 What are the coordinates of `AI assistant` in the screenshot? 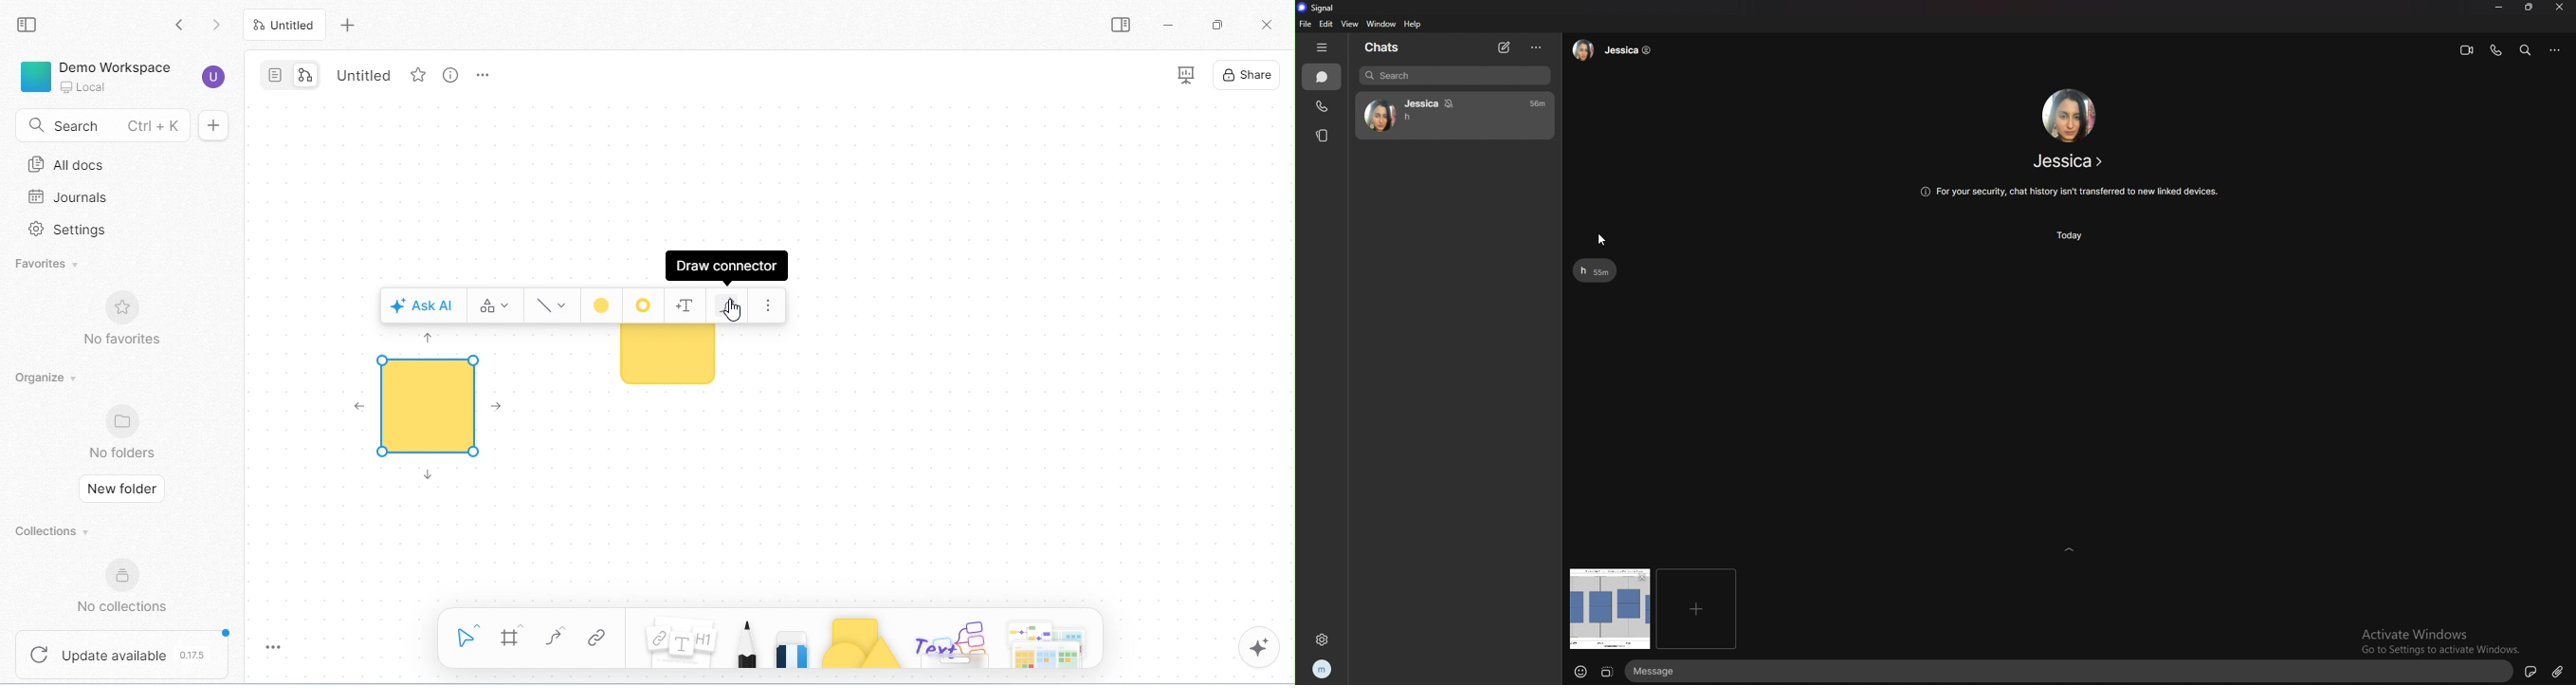 It's located at (1259, 646).